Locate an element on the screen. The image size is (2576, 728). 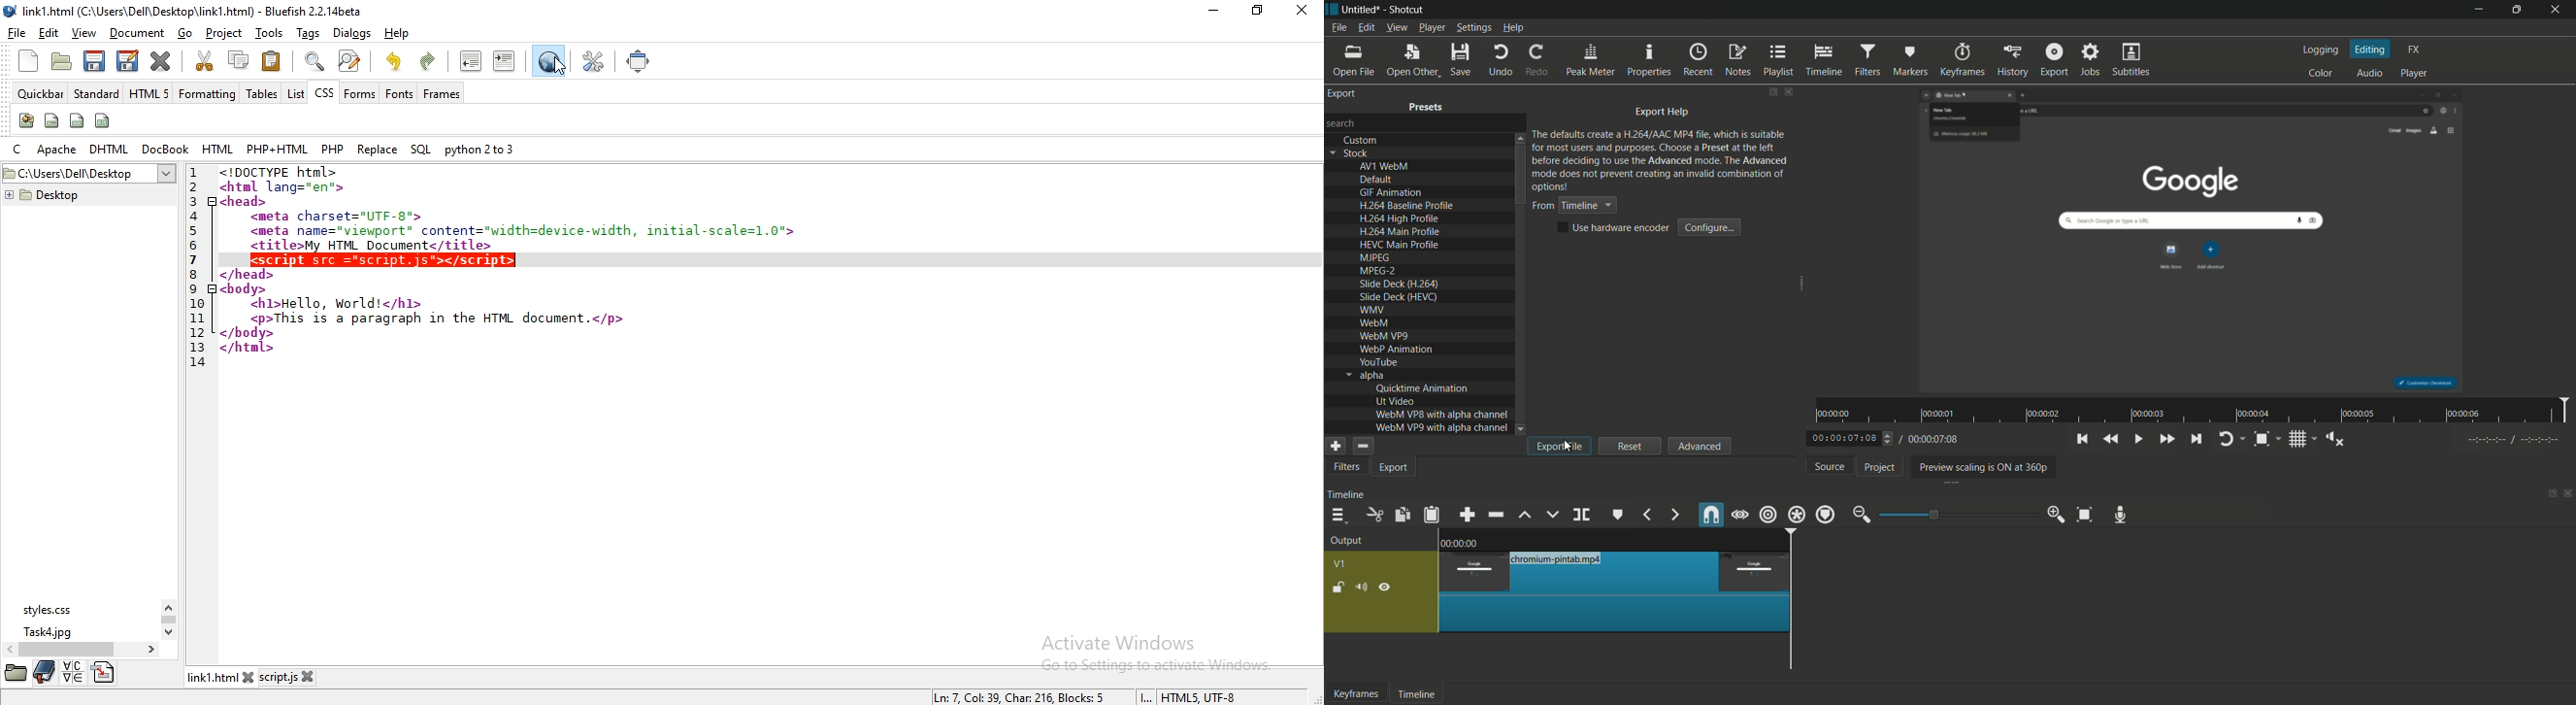
markers is located at coordinates (1909, 61).